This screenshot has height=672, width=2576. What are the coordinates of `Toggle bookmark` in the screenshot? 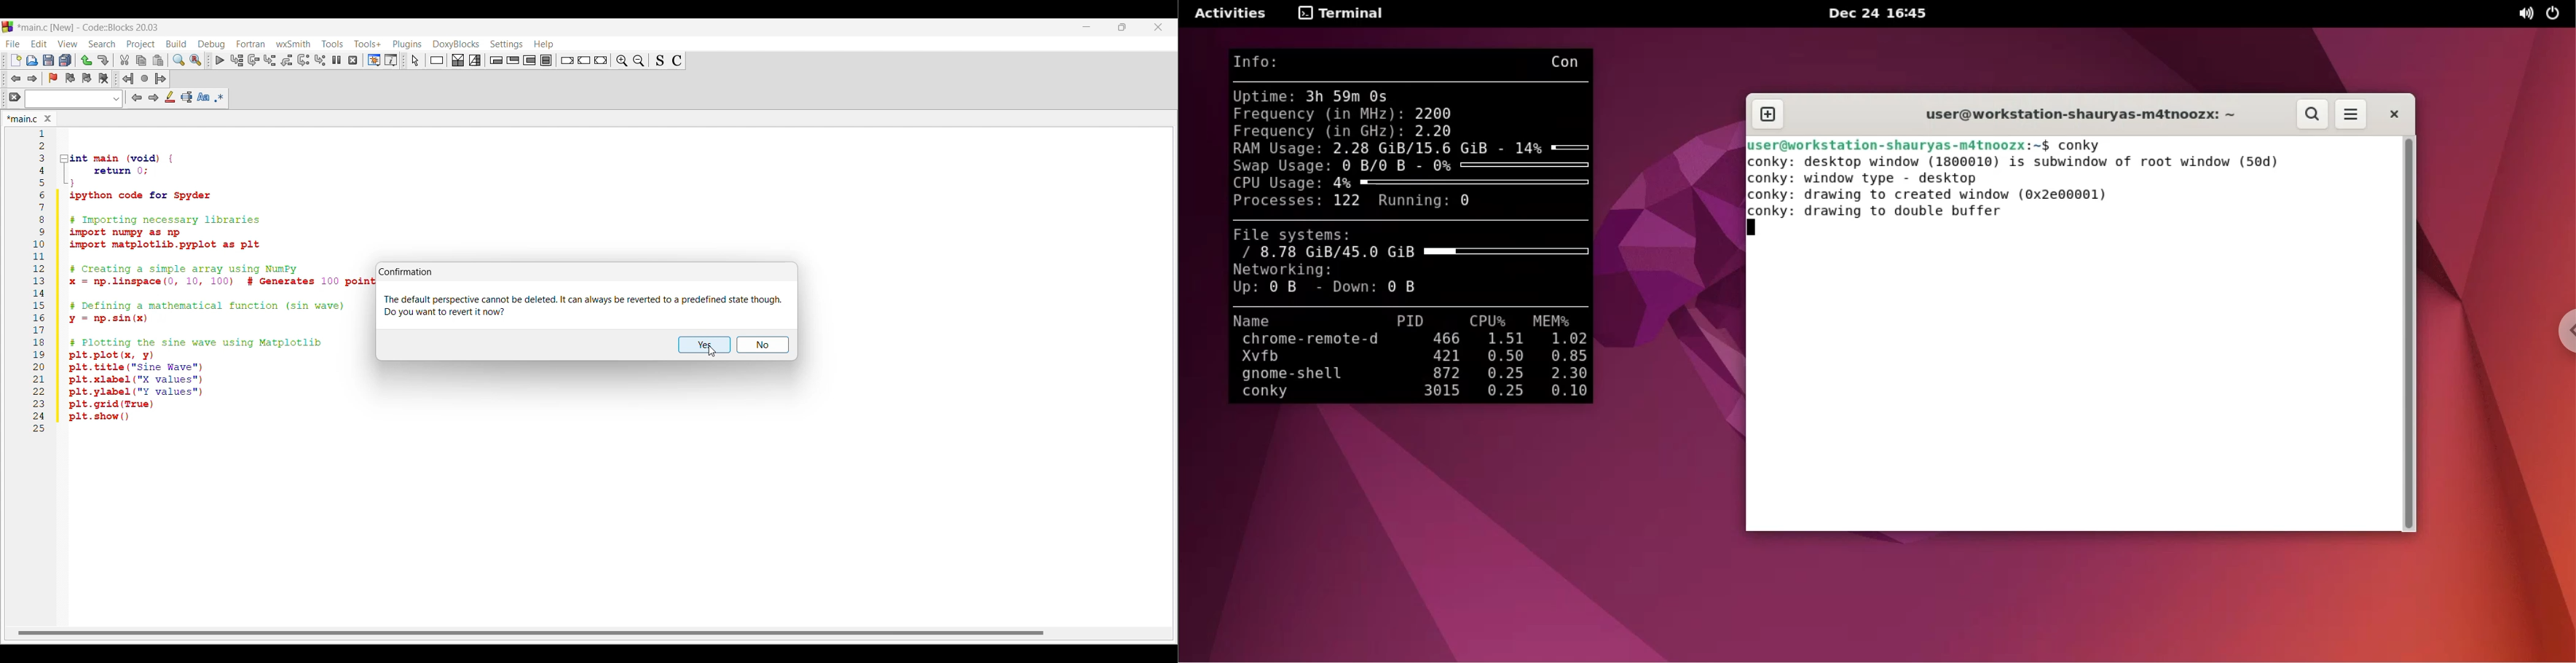 It's located at (53, 78).